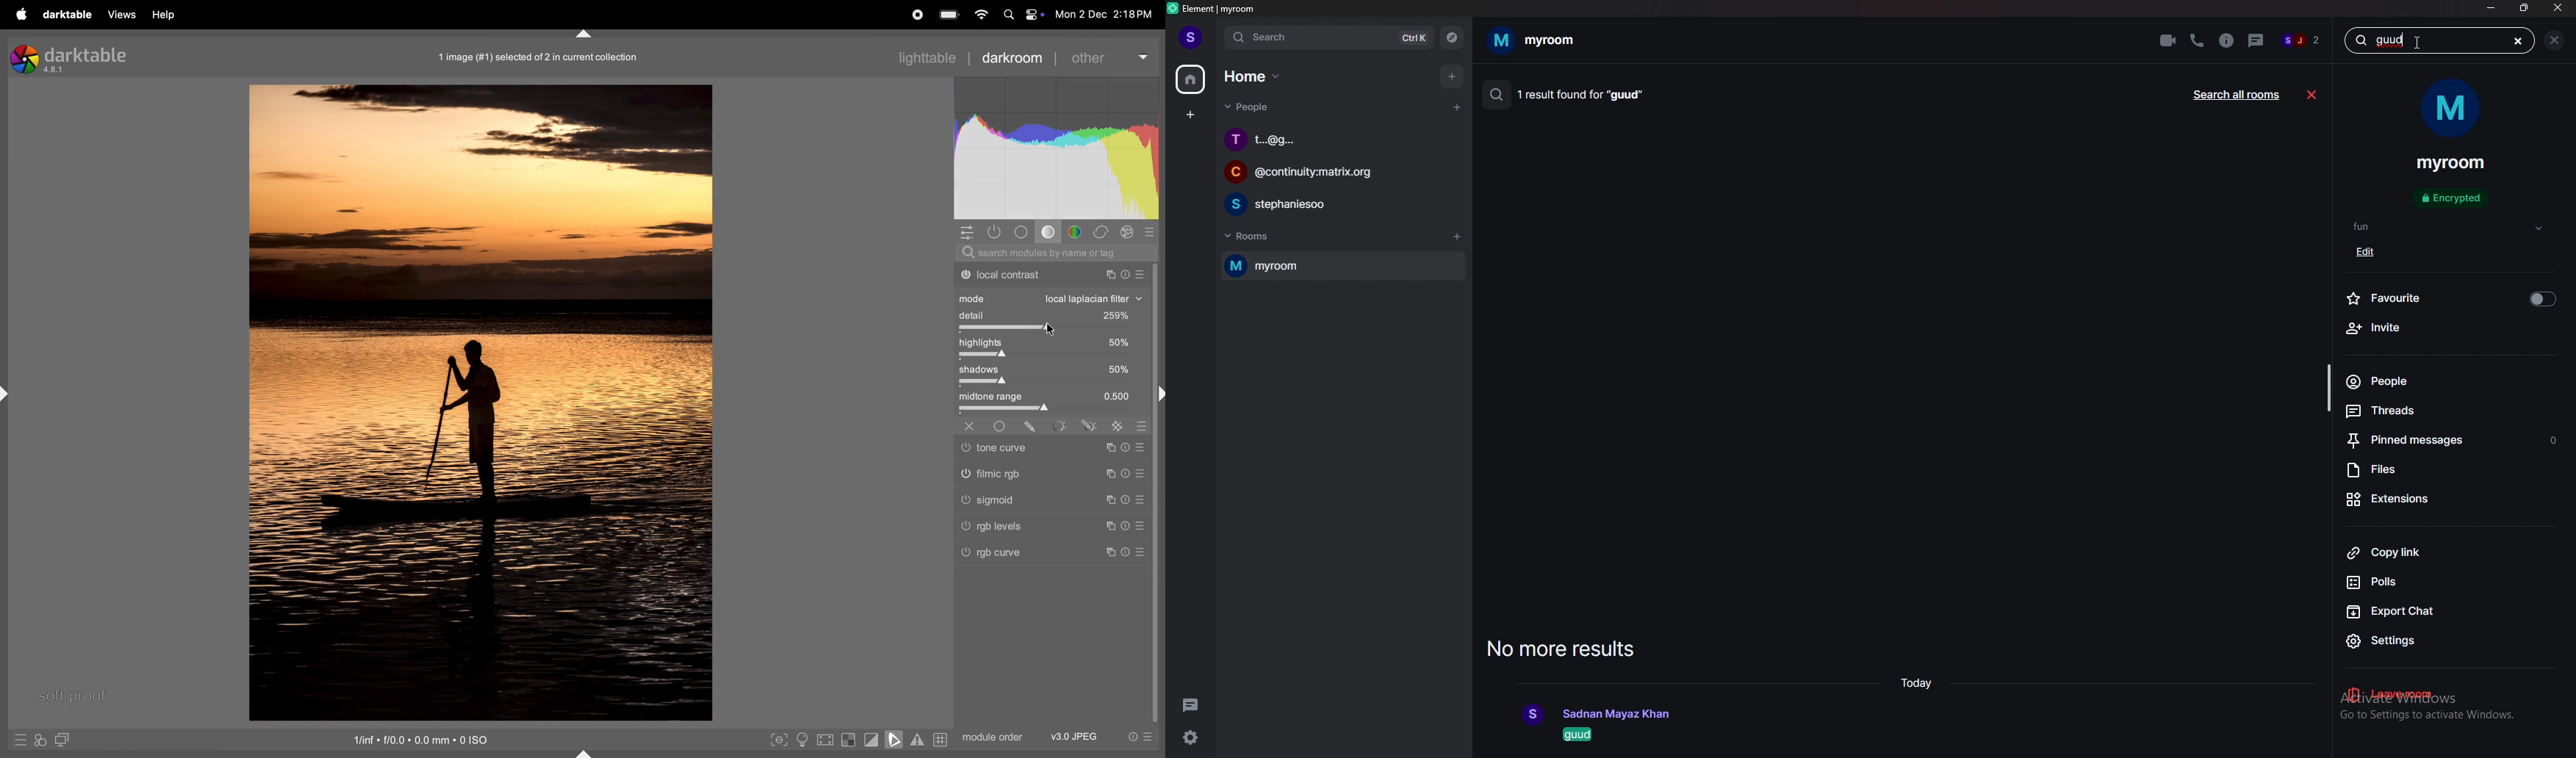 The height and width of the screenshot is (784, 2576). Describe the element at coordinates (1110, 499) in the screenshot. I see `sign ` at that location.